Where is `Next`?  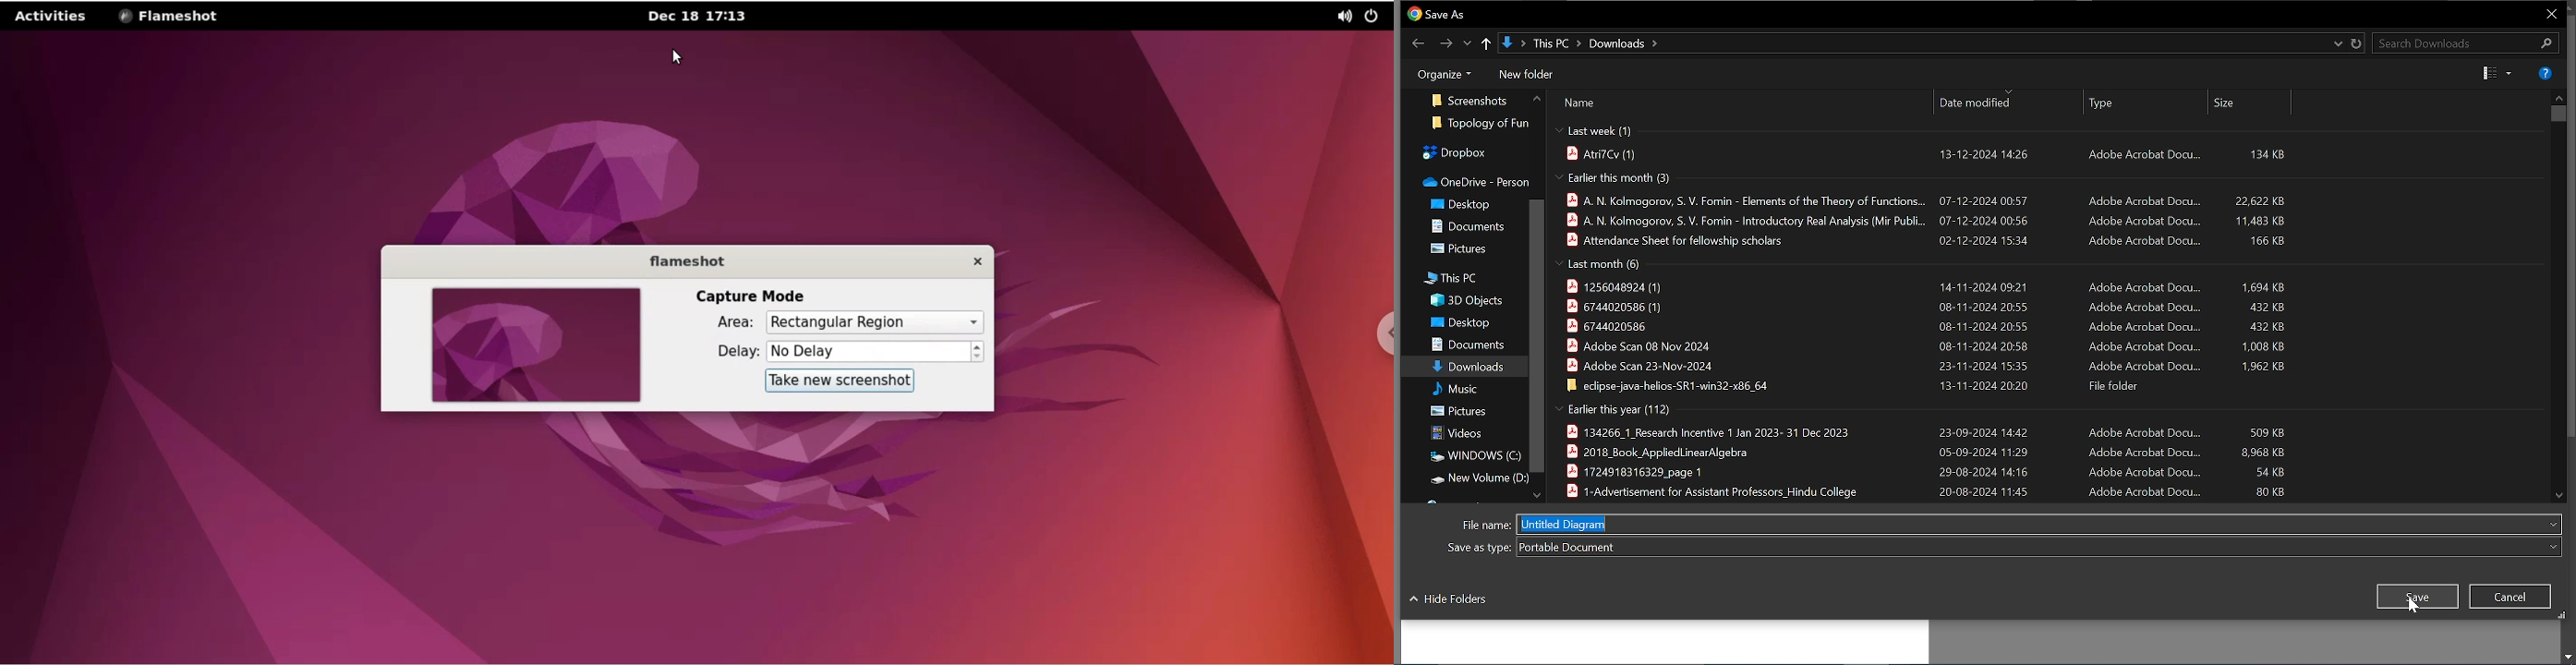 Next is located at coordinates (1445, 42).